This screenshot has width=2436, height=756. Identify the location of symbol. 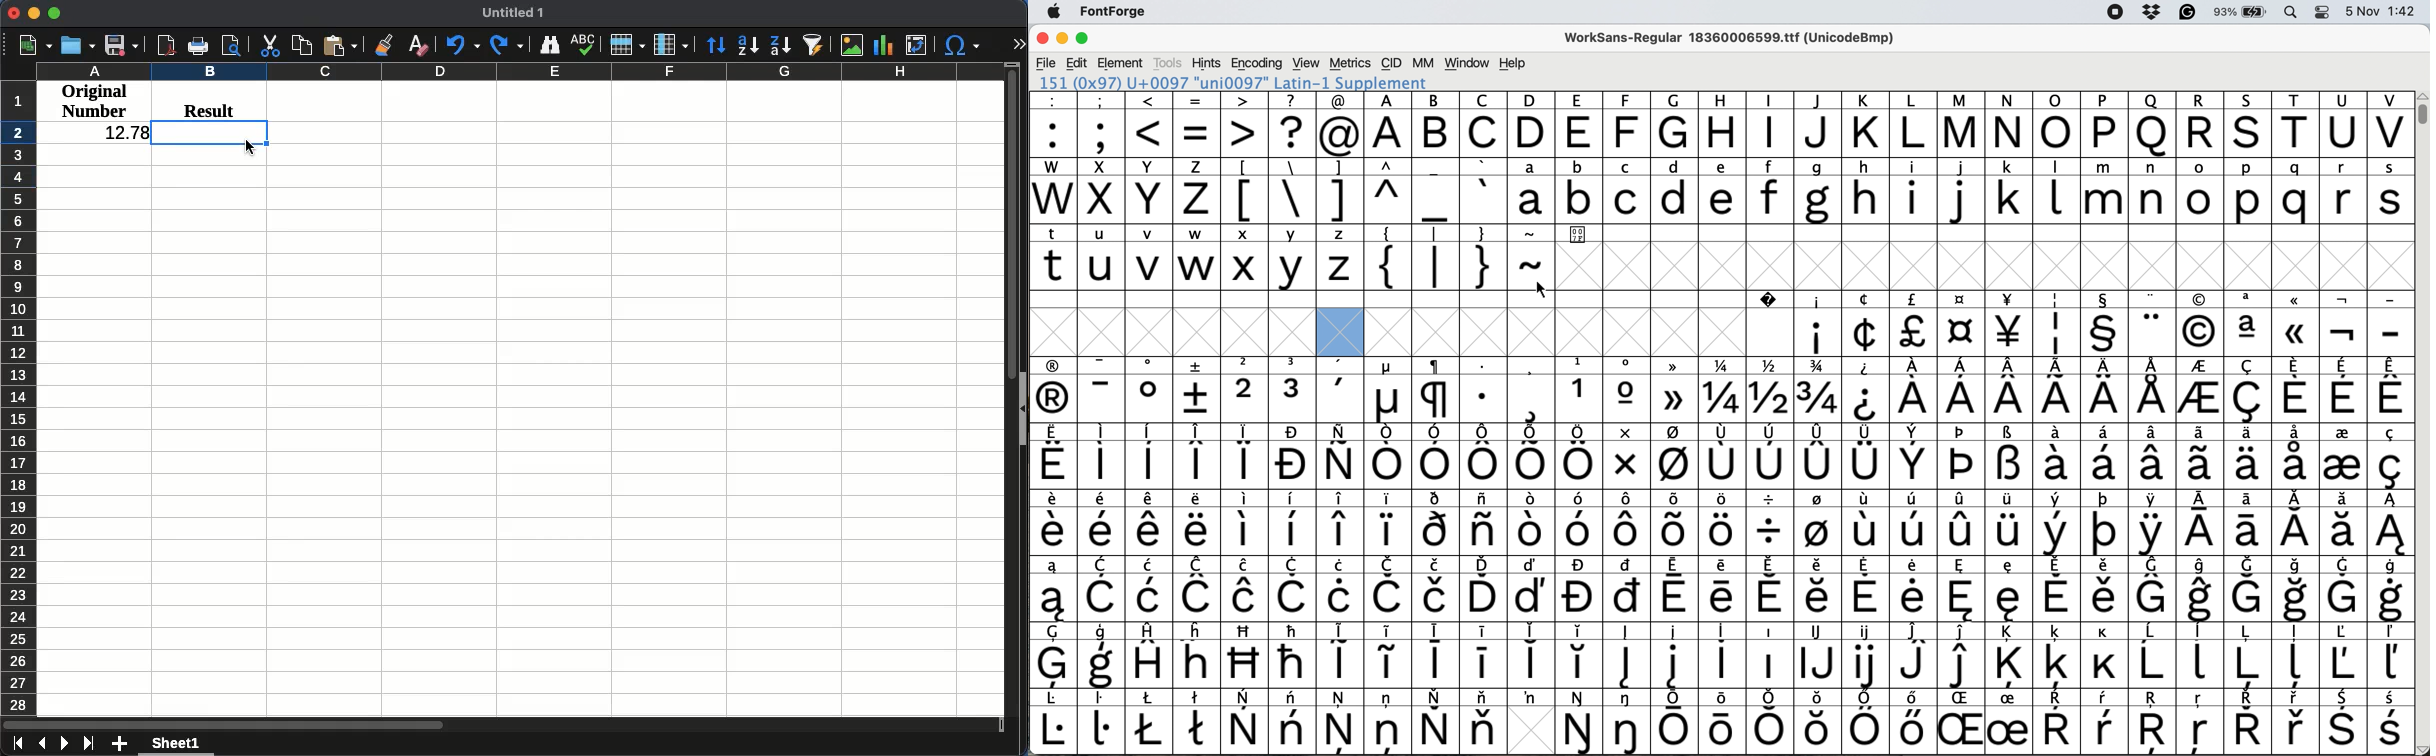
(1819, 390).